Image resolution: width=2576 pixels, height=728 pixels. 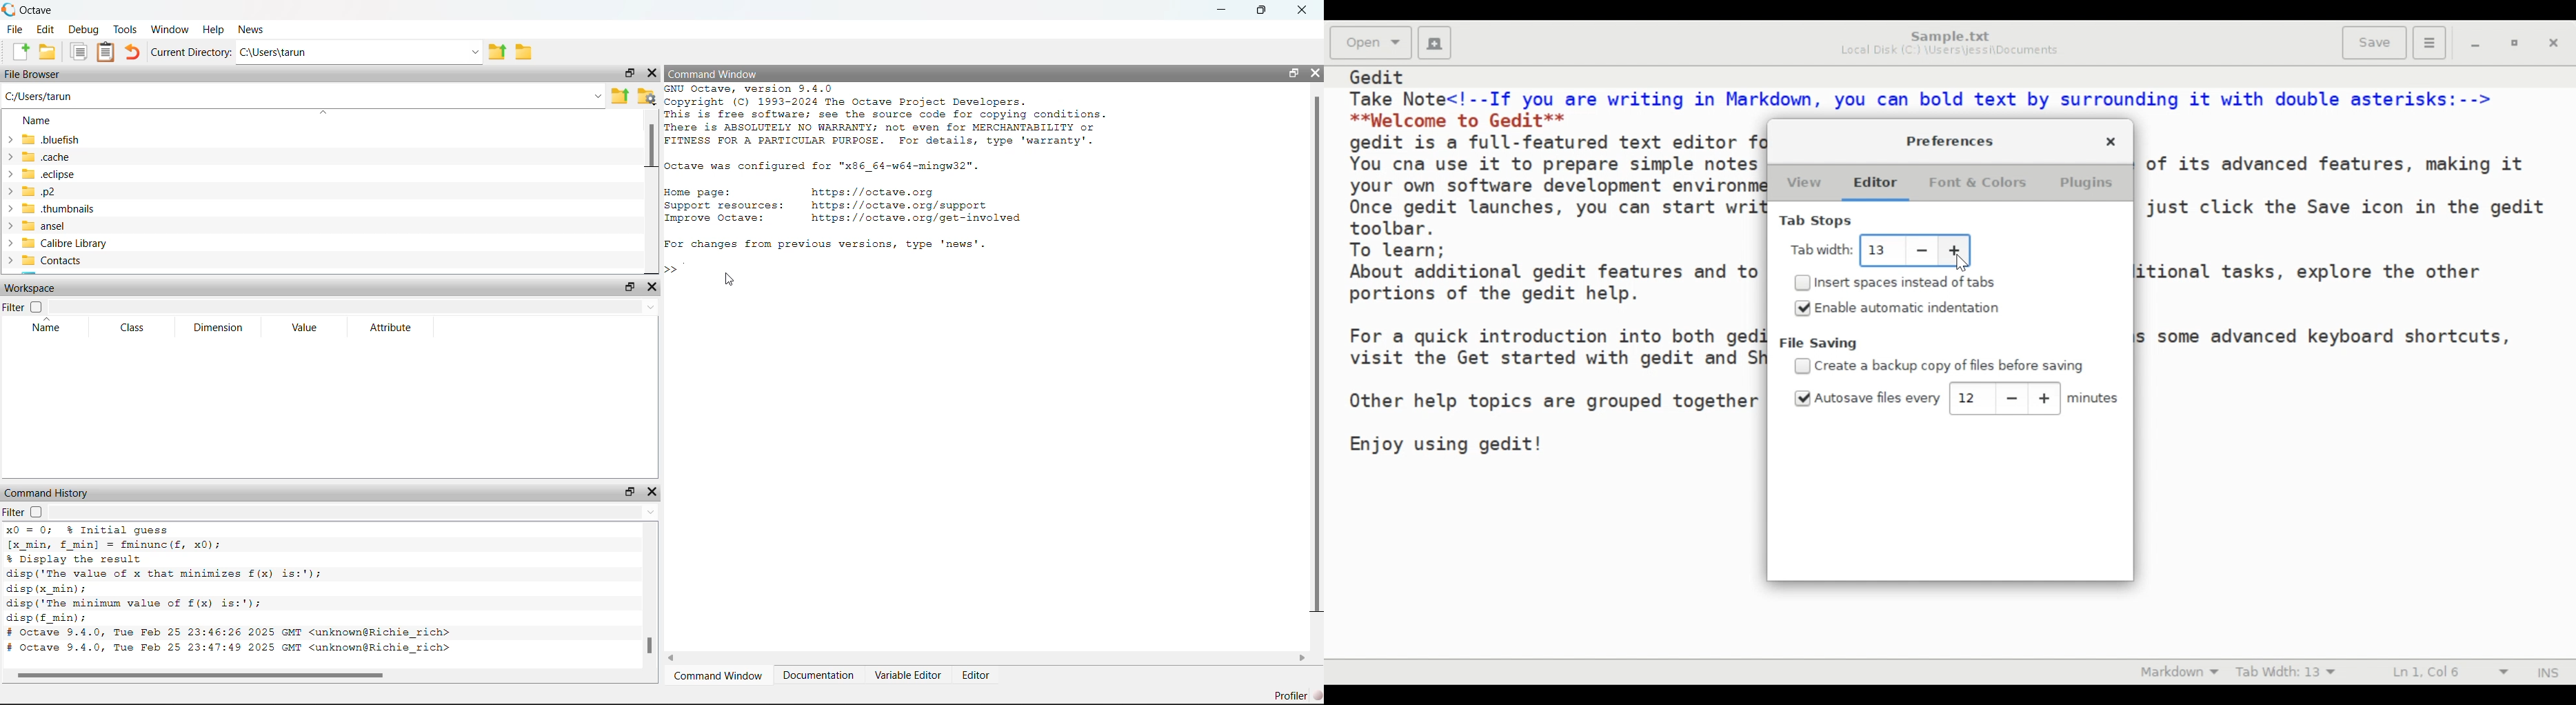 I want to click on Camera Window, so click(x=720, y=674).